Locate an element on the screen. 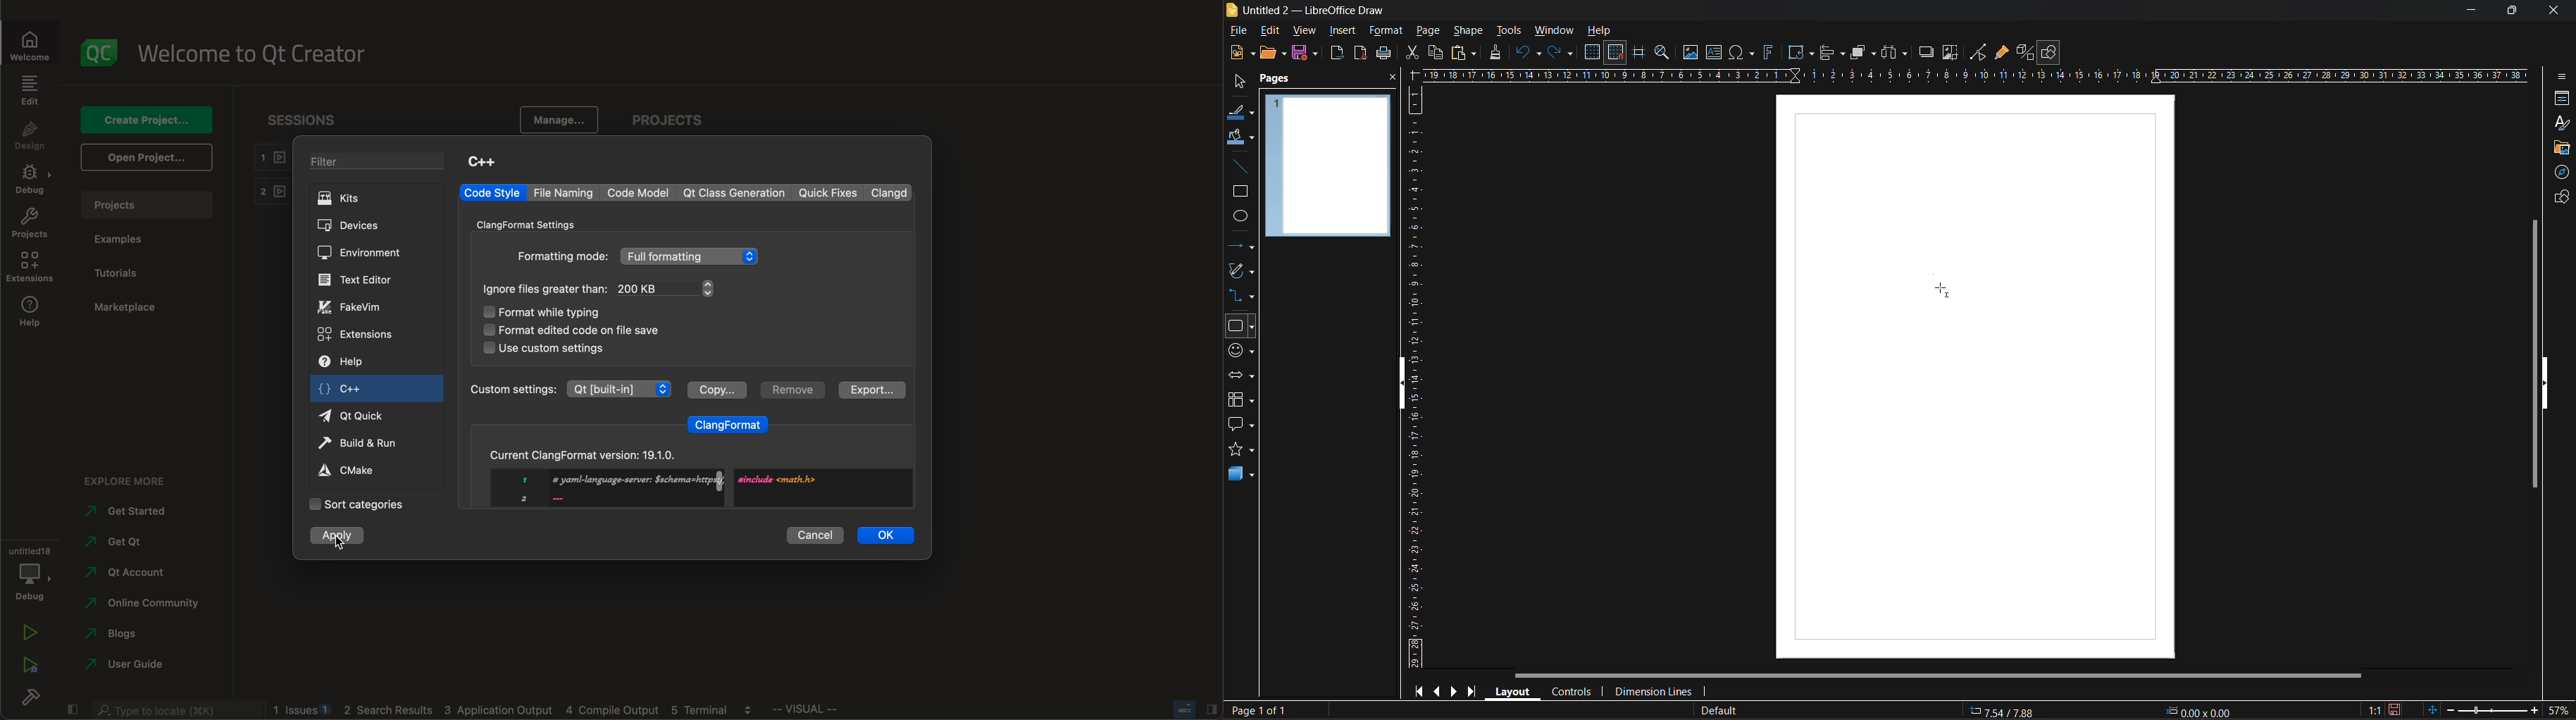  redo is located at coordinates (1561, 54).